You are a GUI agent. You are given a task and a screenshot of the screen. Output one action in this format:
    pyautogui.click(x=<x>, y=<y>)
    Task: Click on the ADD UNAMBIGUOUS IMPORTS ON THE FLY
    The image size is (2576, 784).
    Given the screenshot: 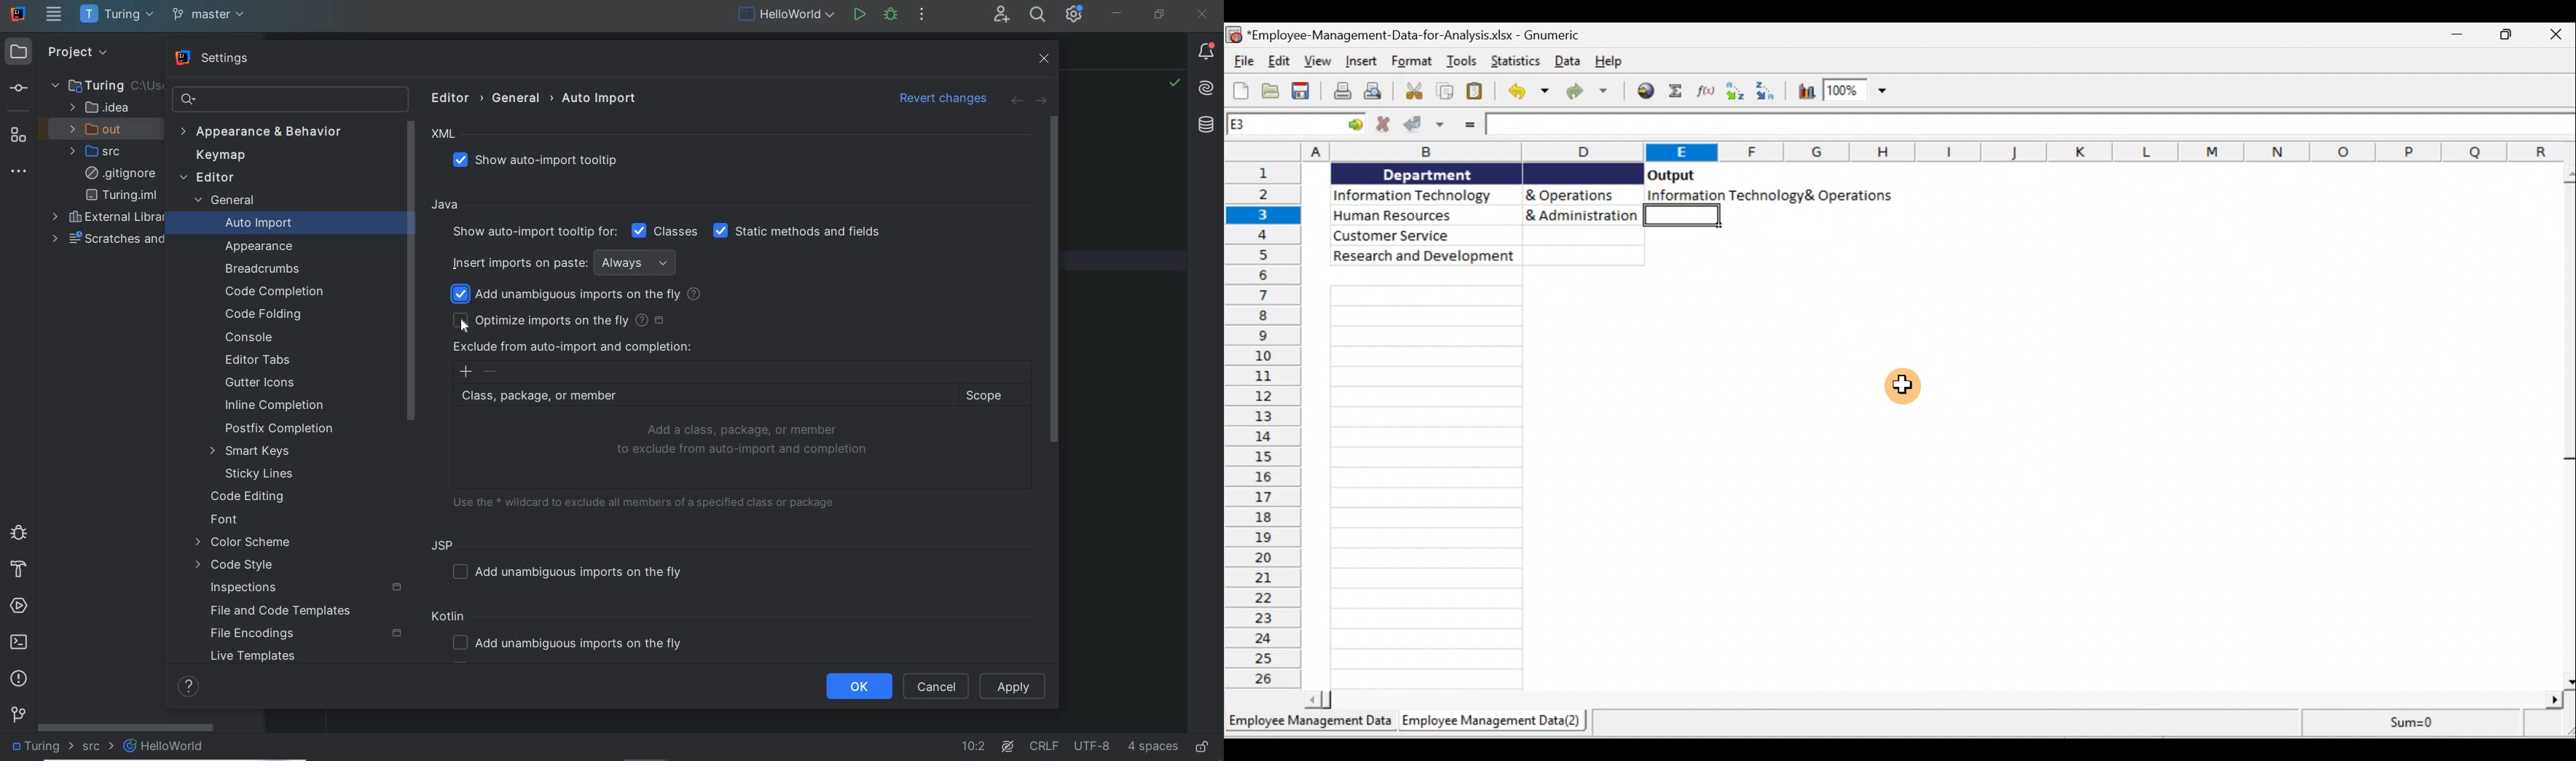 What is the action you would take?
    pyautogui.click(x=573, y=644)
    